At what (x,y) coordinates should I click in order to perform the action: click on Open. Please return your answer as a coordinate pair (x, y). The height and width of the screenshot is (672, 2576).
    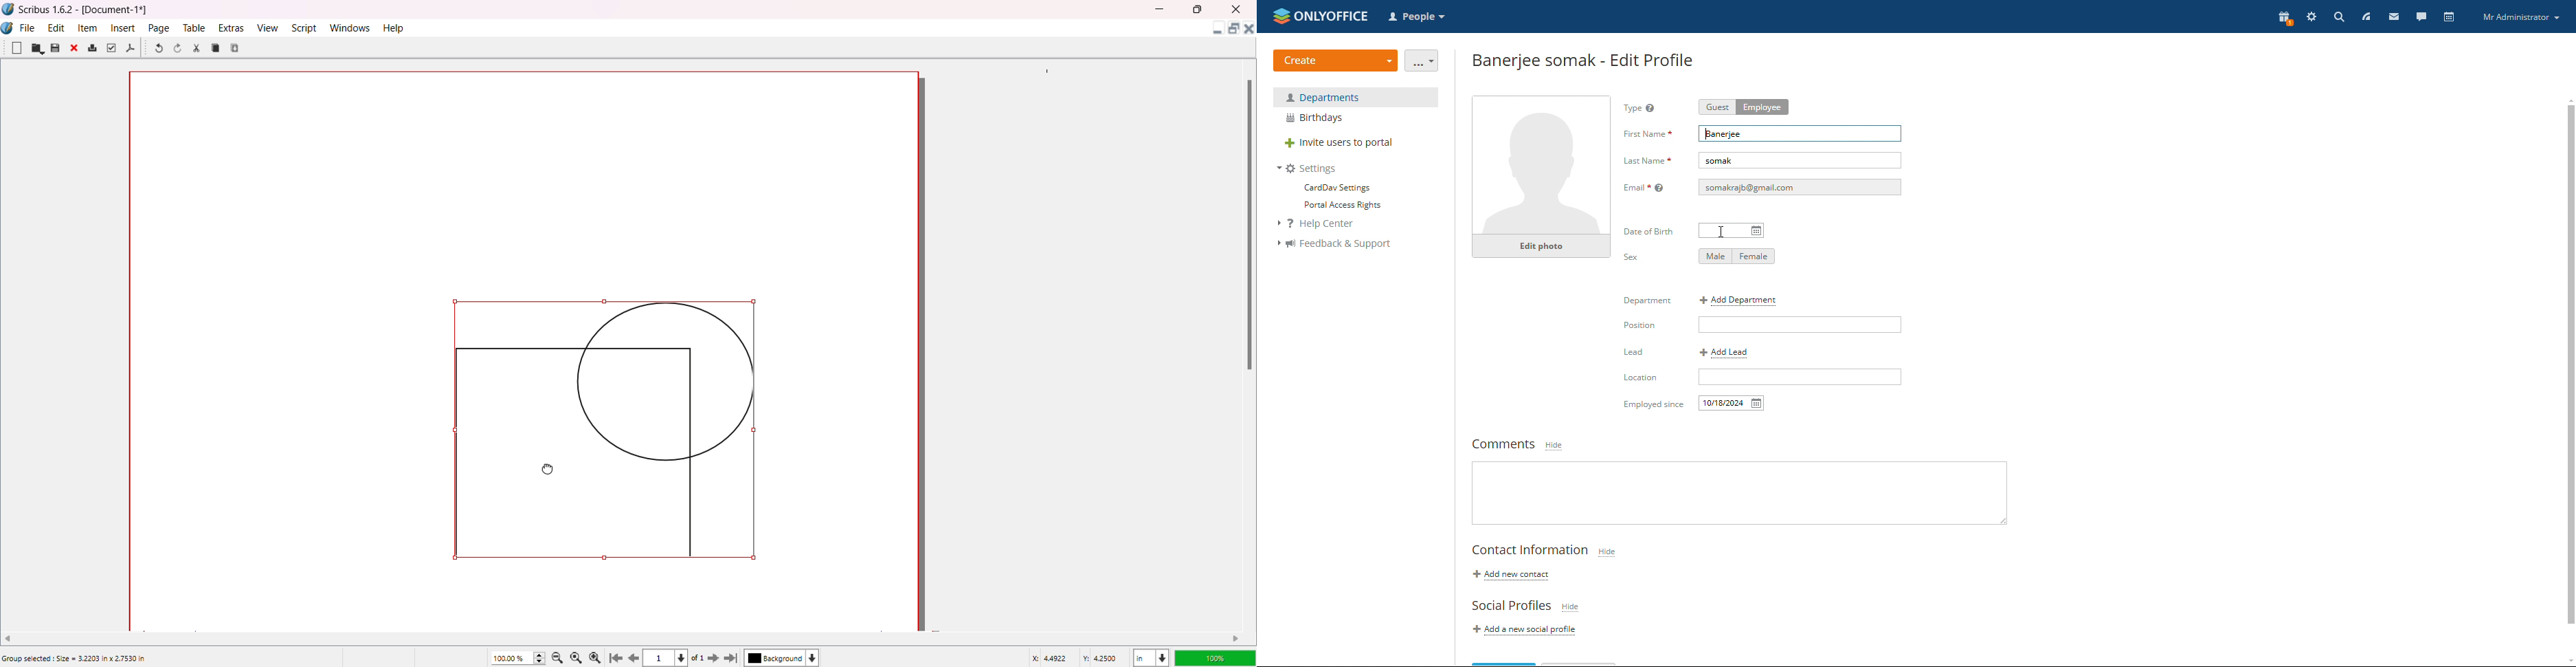
    Looking at the image, I should click on (37, 48).